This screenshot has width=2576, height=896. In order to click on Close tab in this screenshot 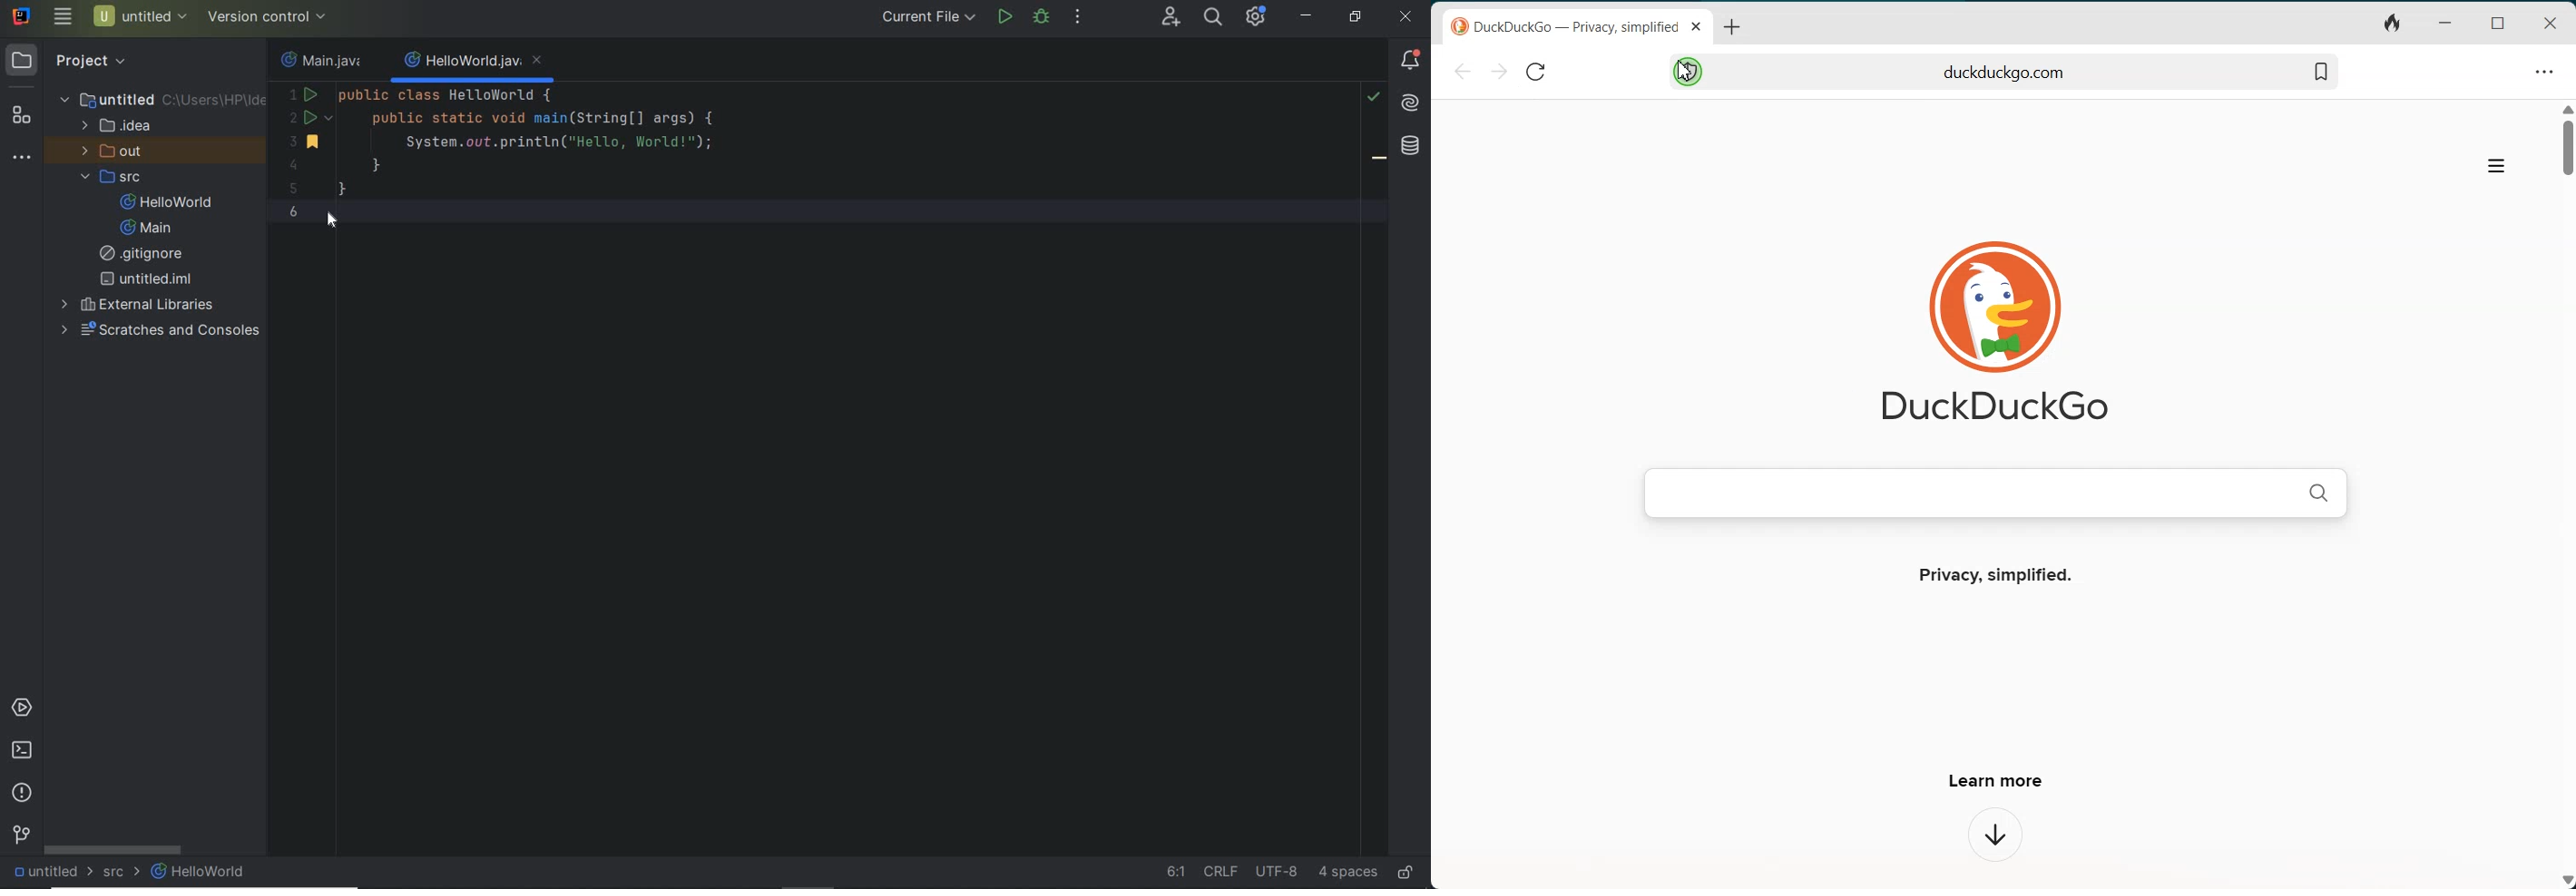, I will do `click(1696, 26)`.